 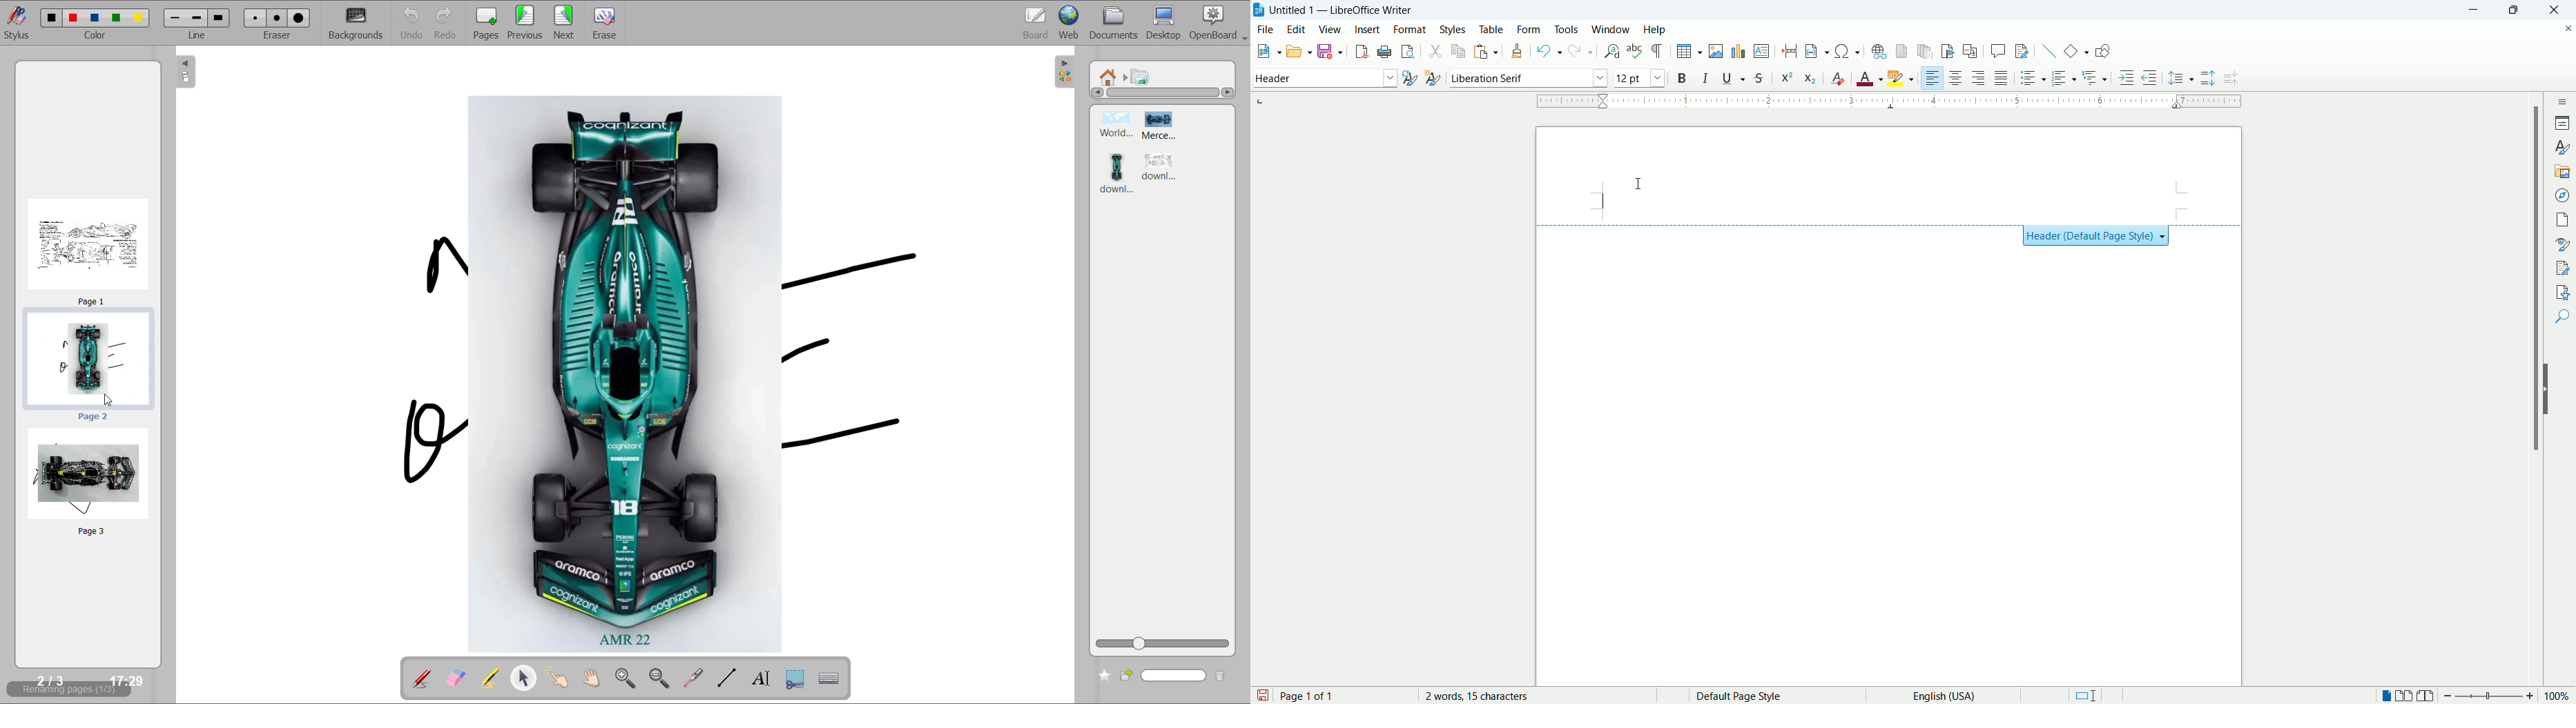 I want to click on window, so click(x=1611, y=30).